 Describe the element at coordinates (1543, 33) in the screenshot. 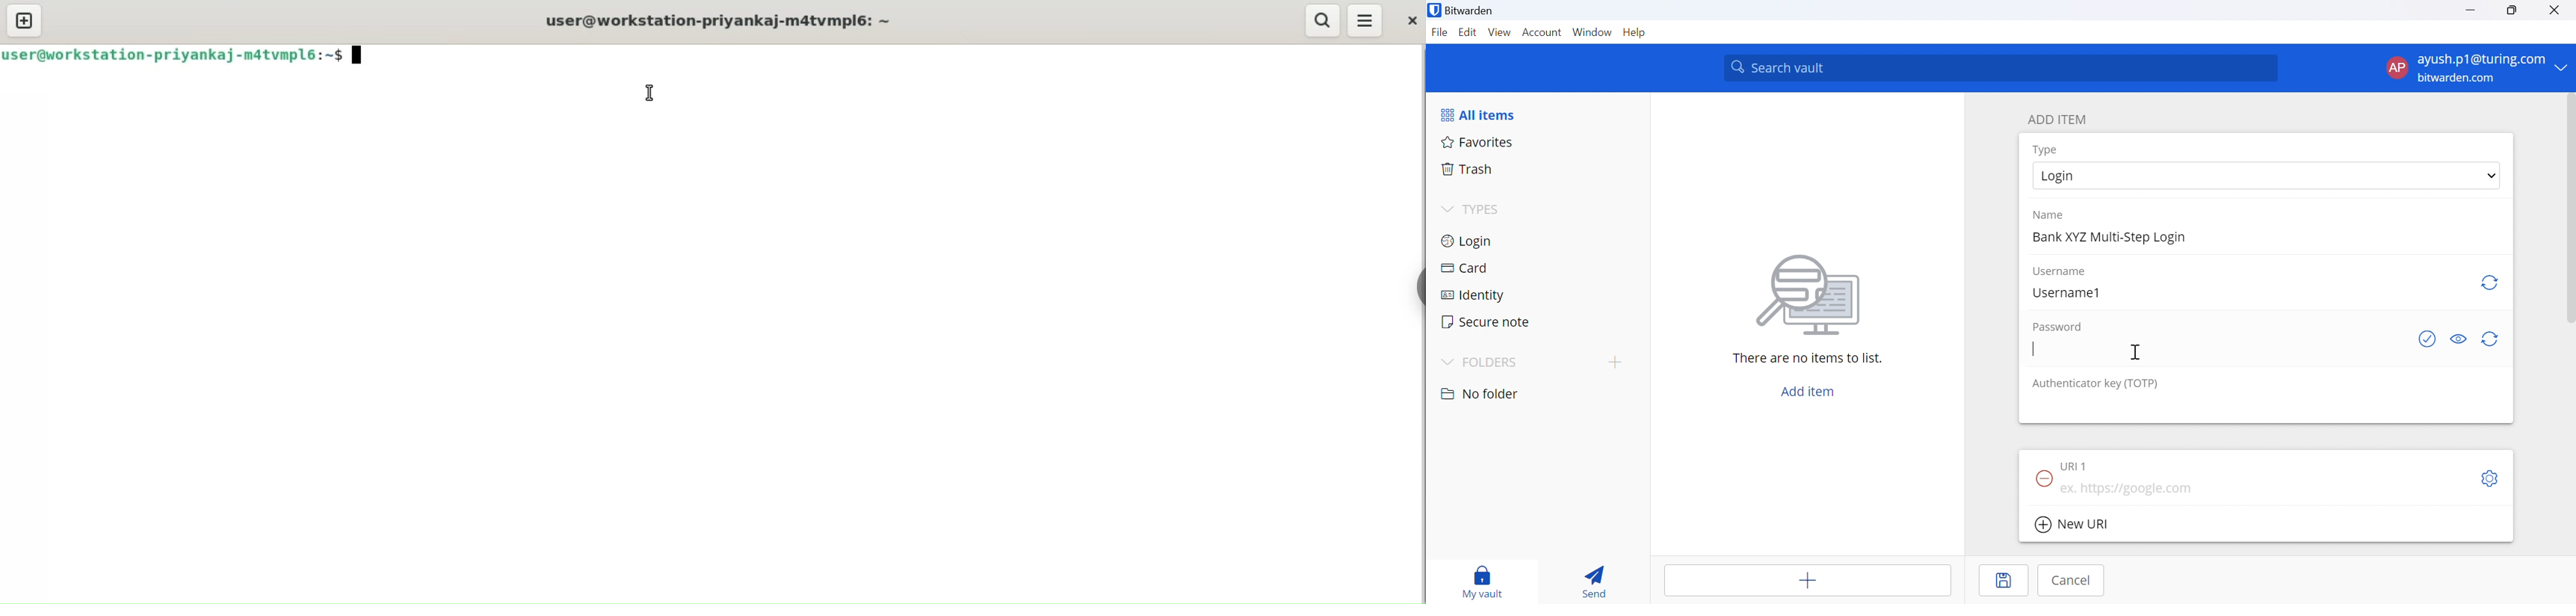

I see `Account` at that location.